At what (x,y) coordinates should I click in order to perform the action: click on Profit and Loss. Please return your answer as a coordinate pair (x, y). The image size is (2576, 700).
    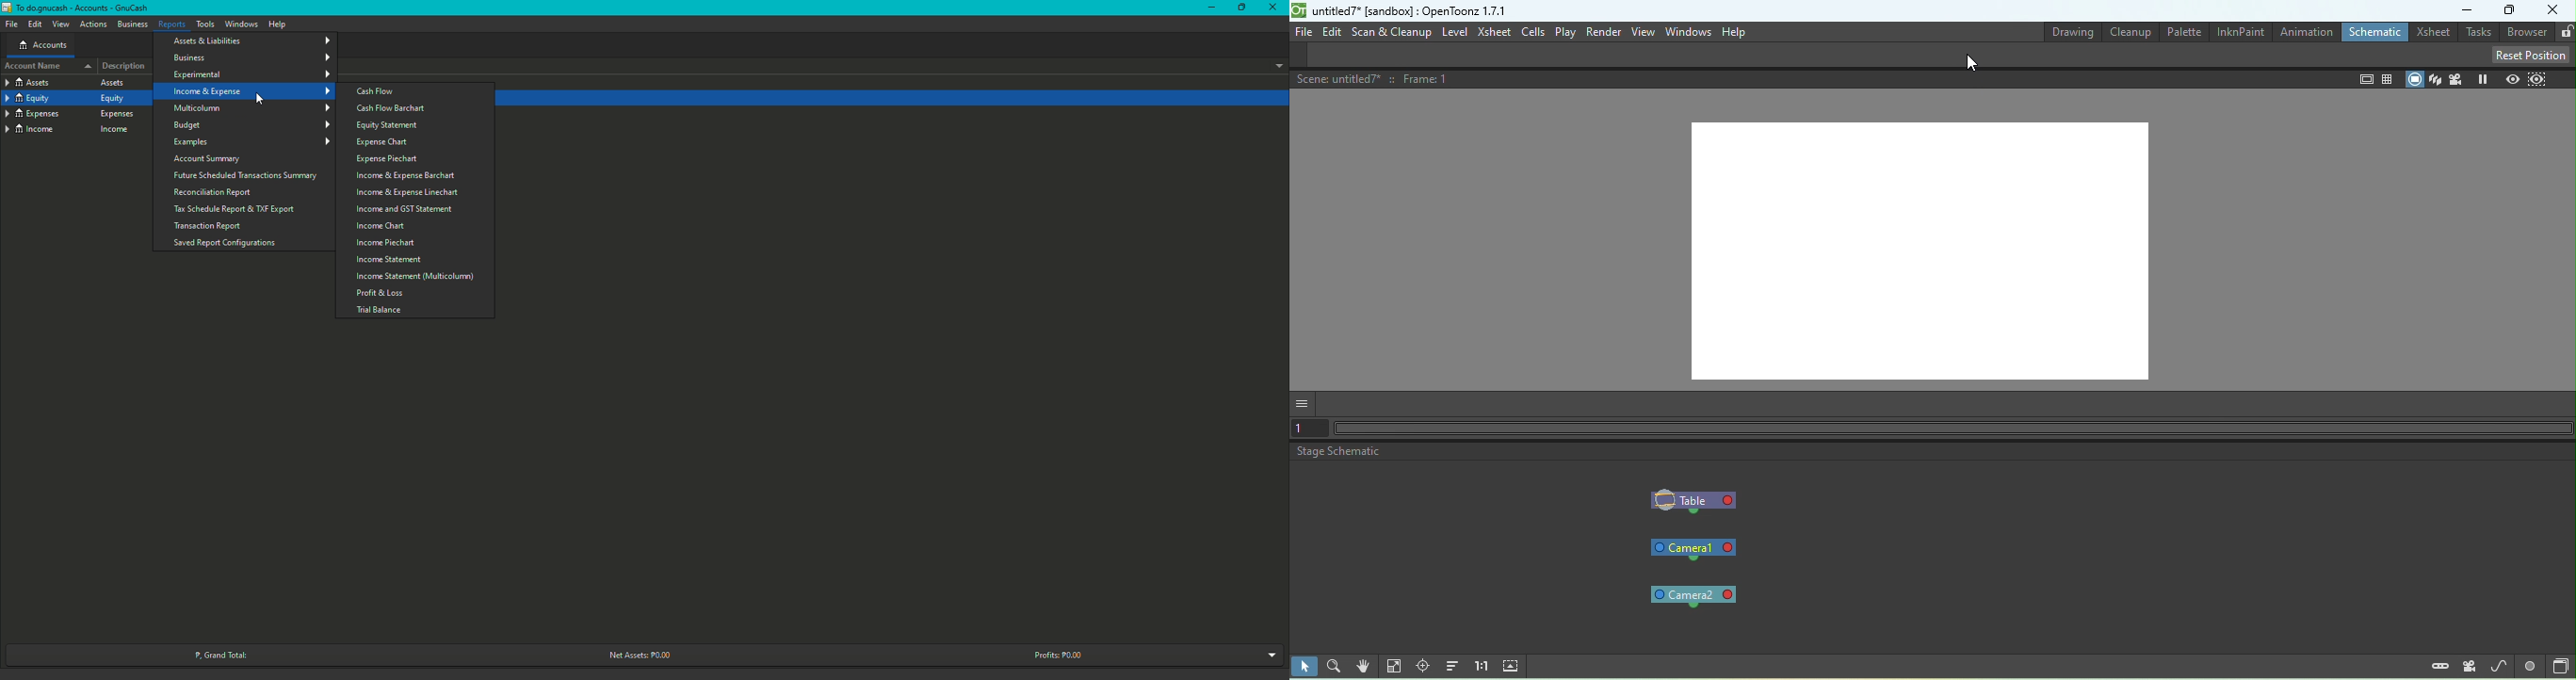
    Looking at the image, I should click on (382, 292).